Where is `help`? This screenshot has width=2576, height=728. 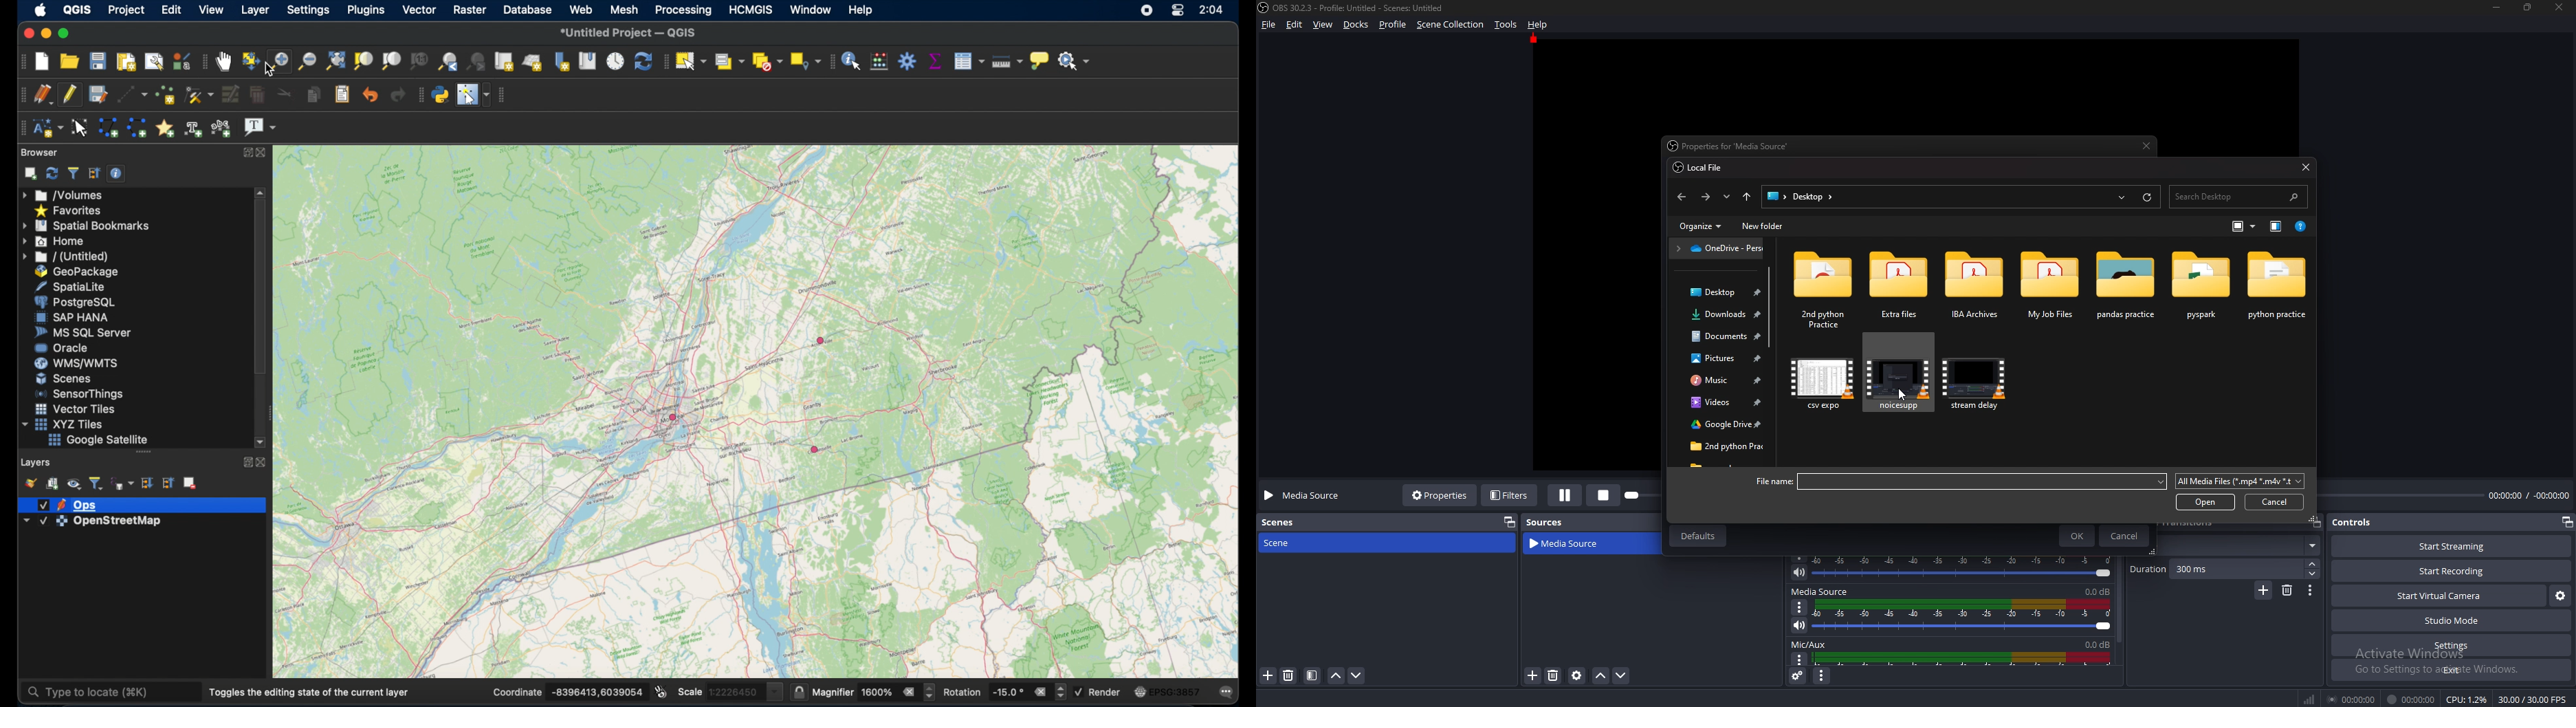 help is located at coordinates (2304, 226).